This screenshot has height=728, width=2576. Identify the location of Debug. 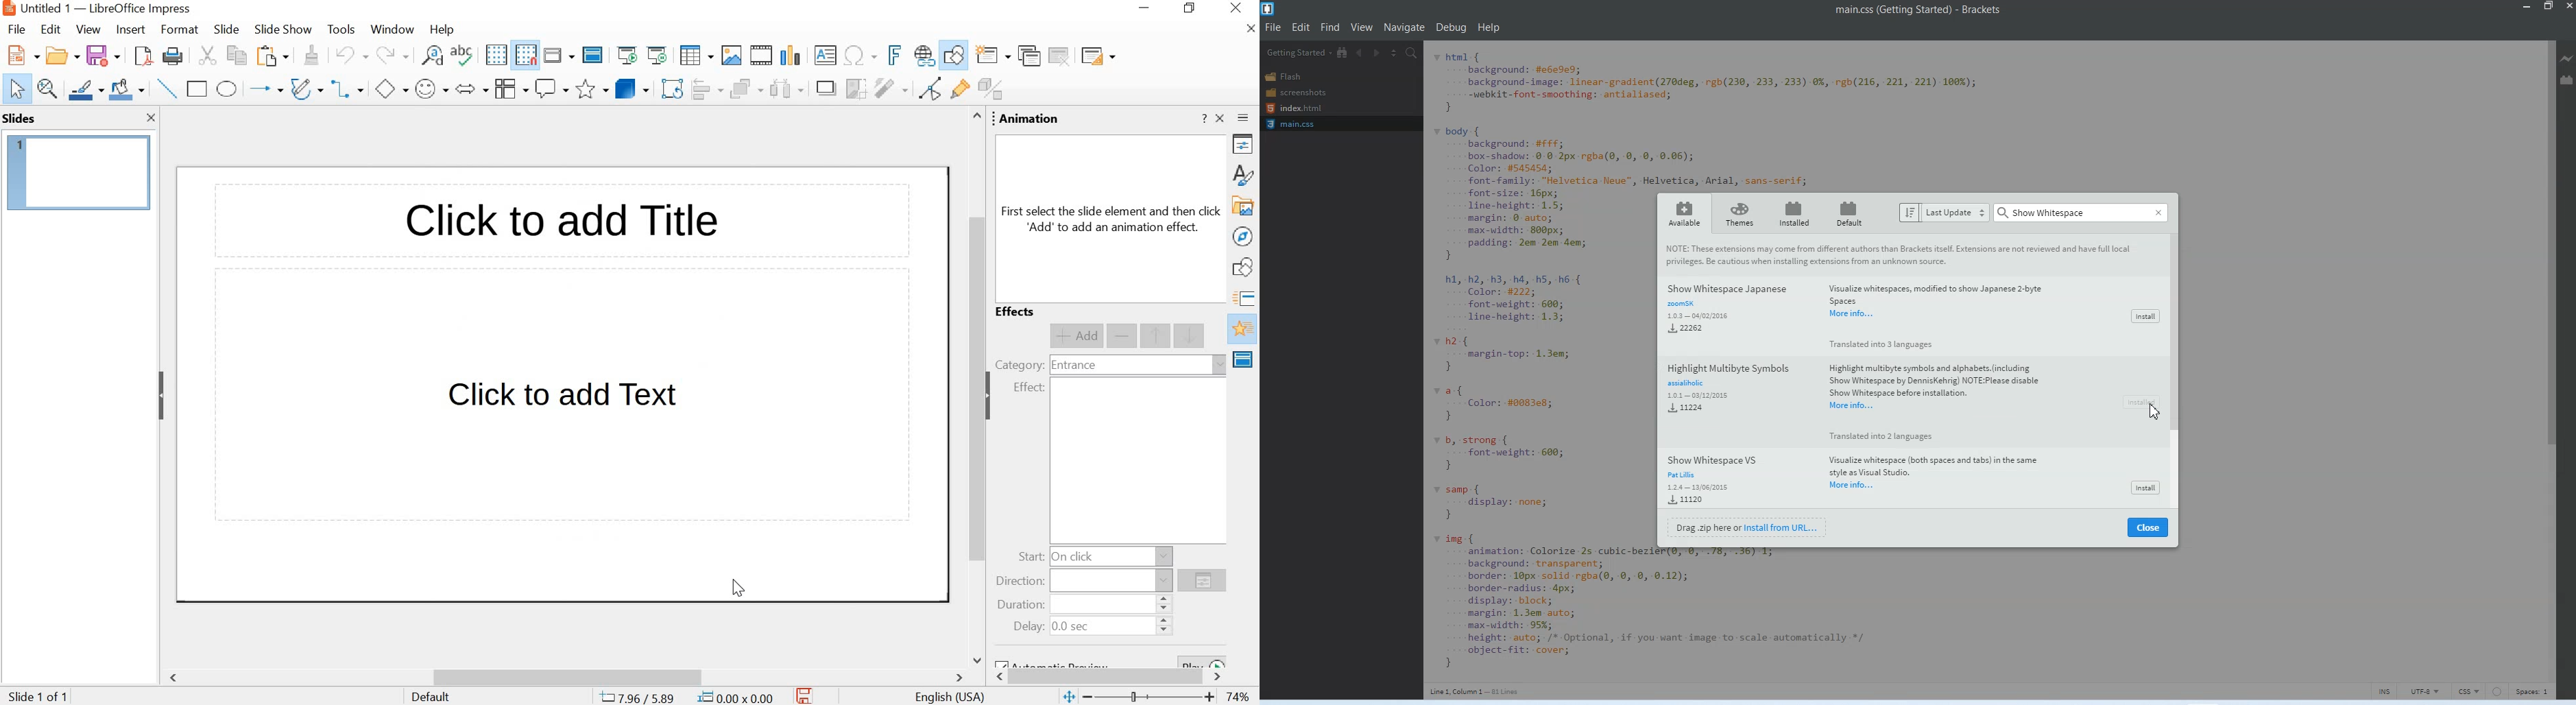
(1452, 29).